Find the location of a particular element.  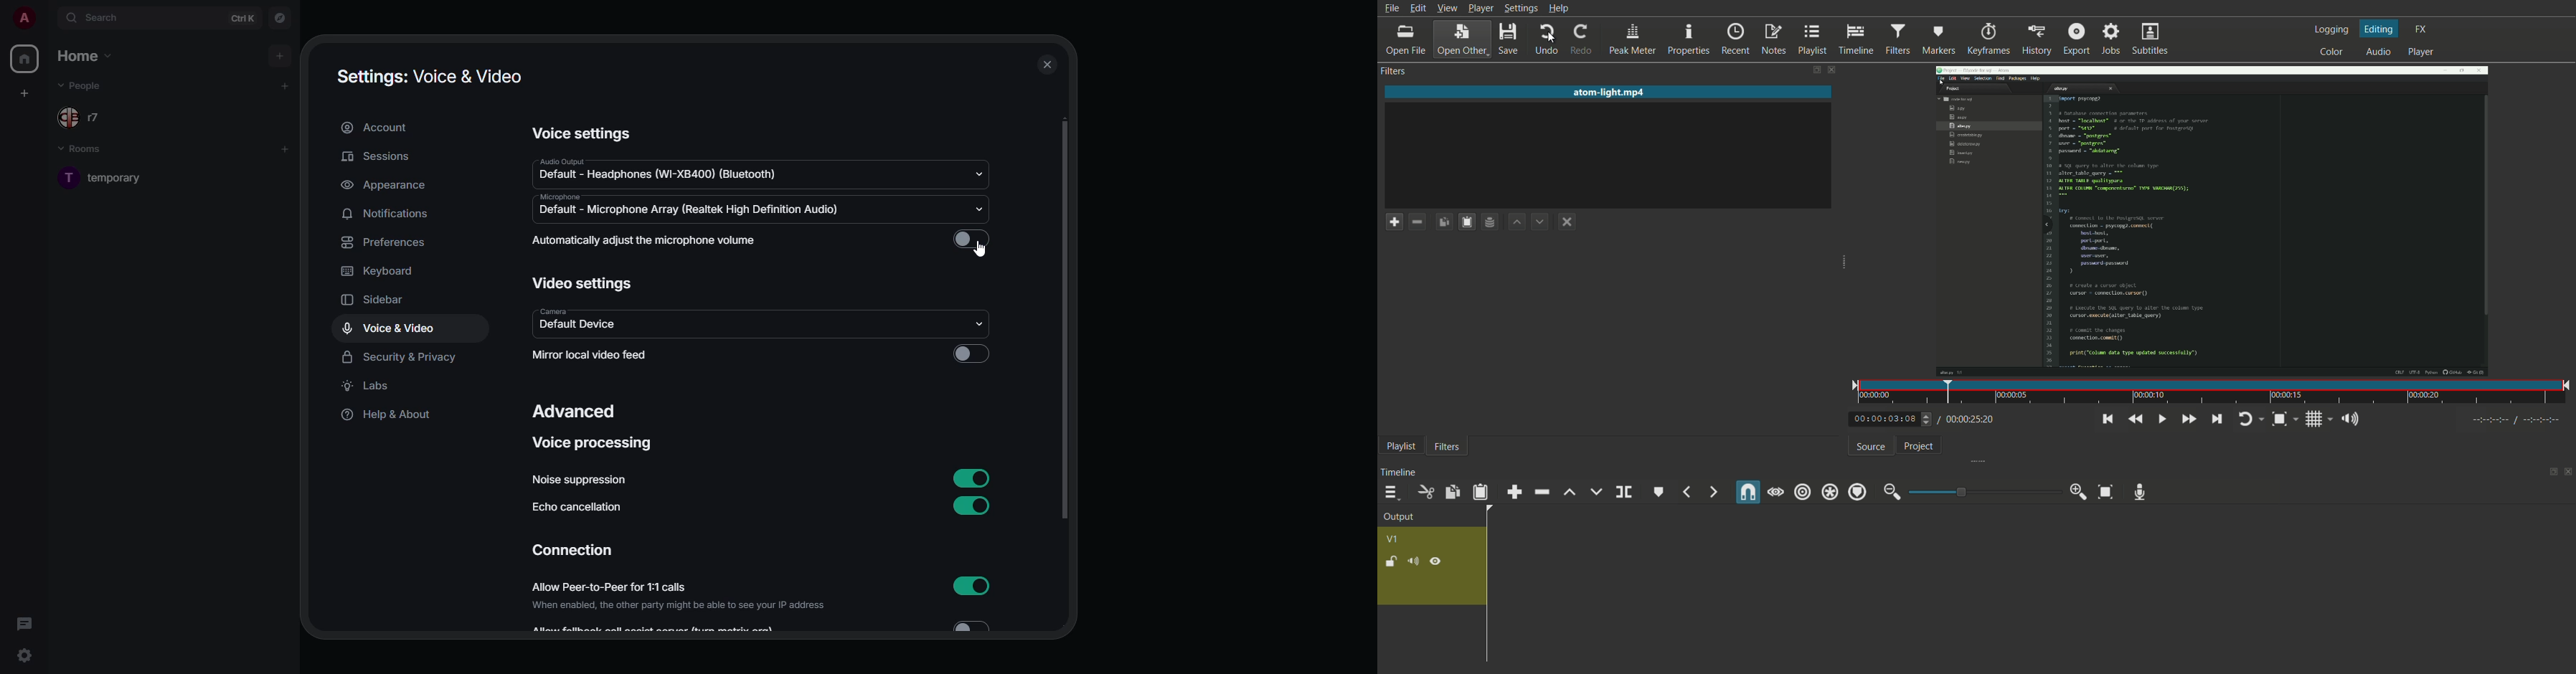

T temporary is located at coordinates (115, 183).